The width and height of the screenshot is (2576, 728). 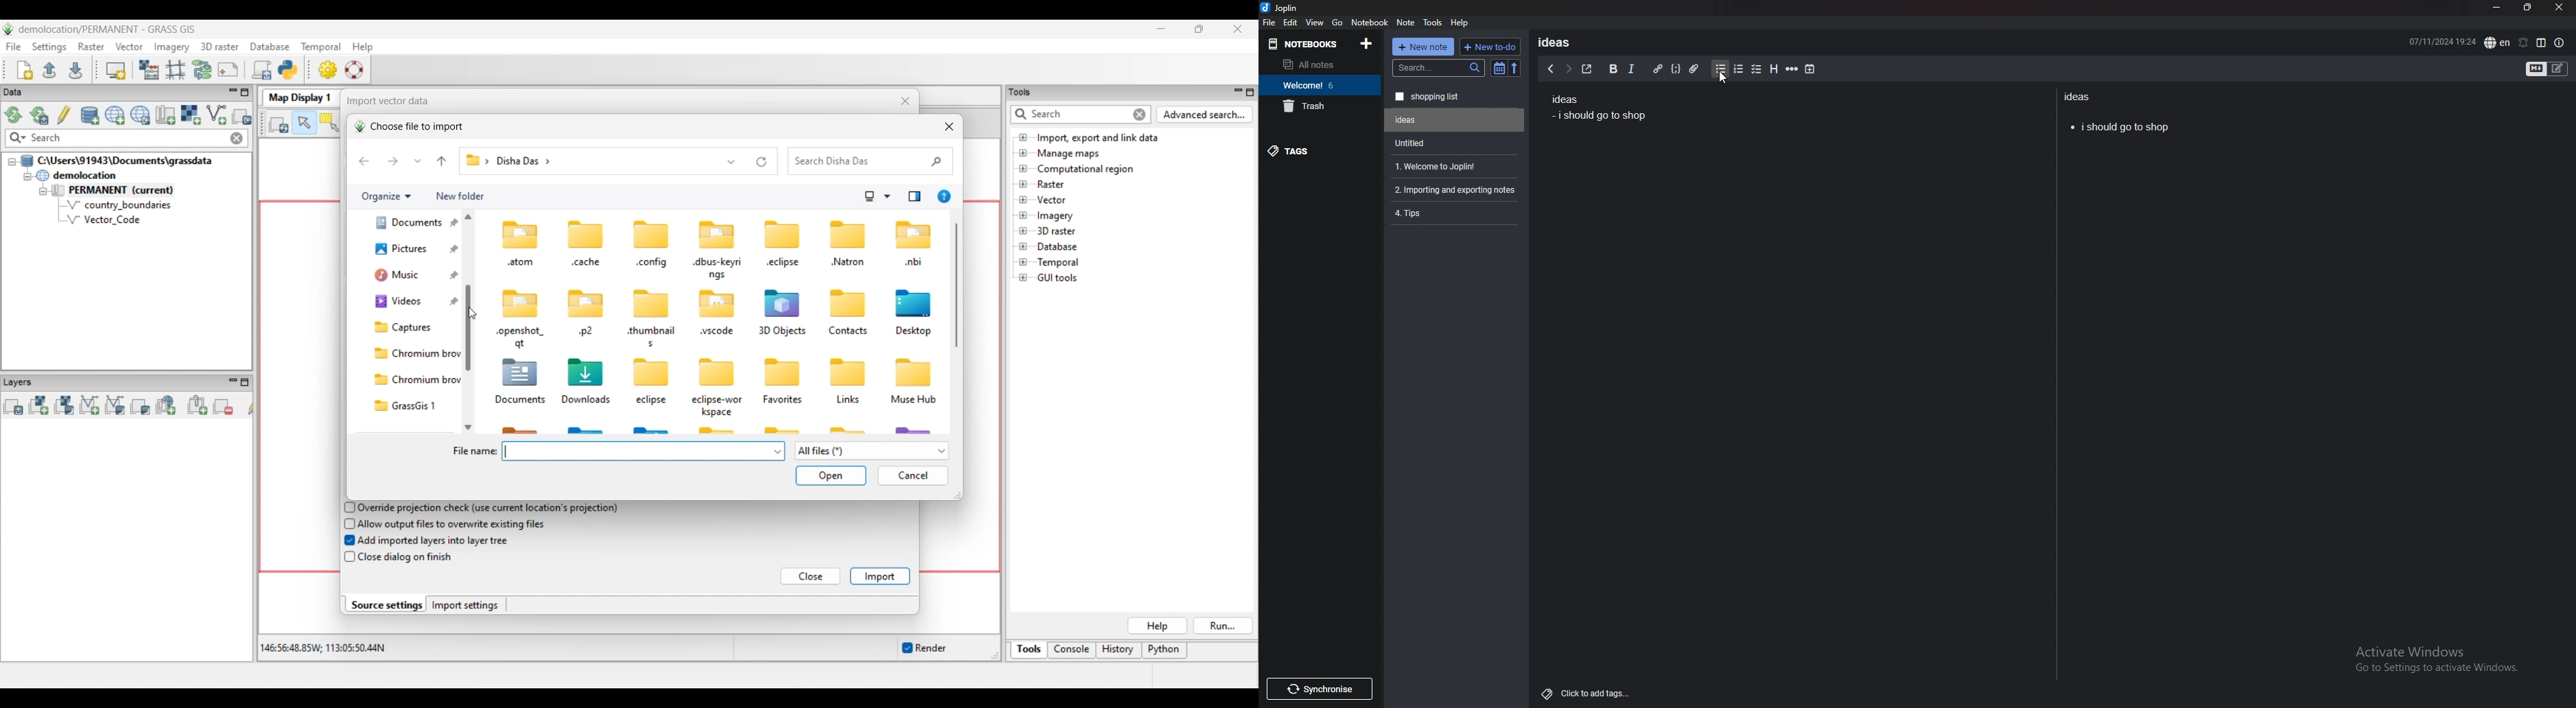 What do you see at coordinates (1366, 43) in the screenshot?
I see `add notebooks` at bounding box center [1366, 43].